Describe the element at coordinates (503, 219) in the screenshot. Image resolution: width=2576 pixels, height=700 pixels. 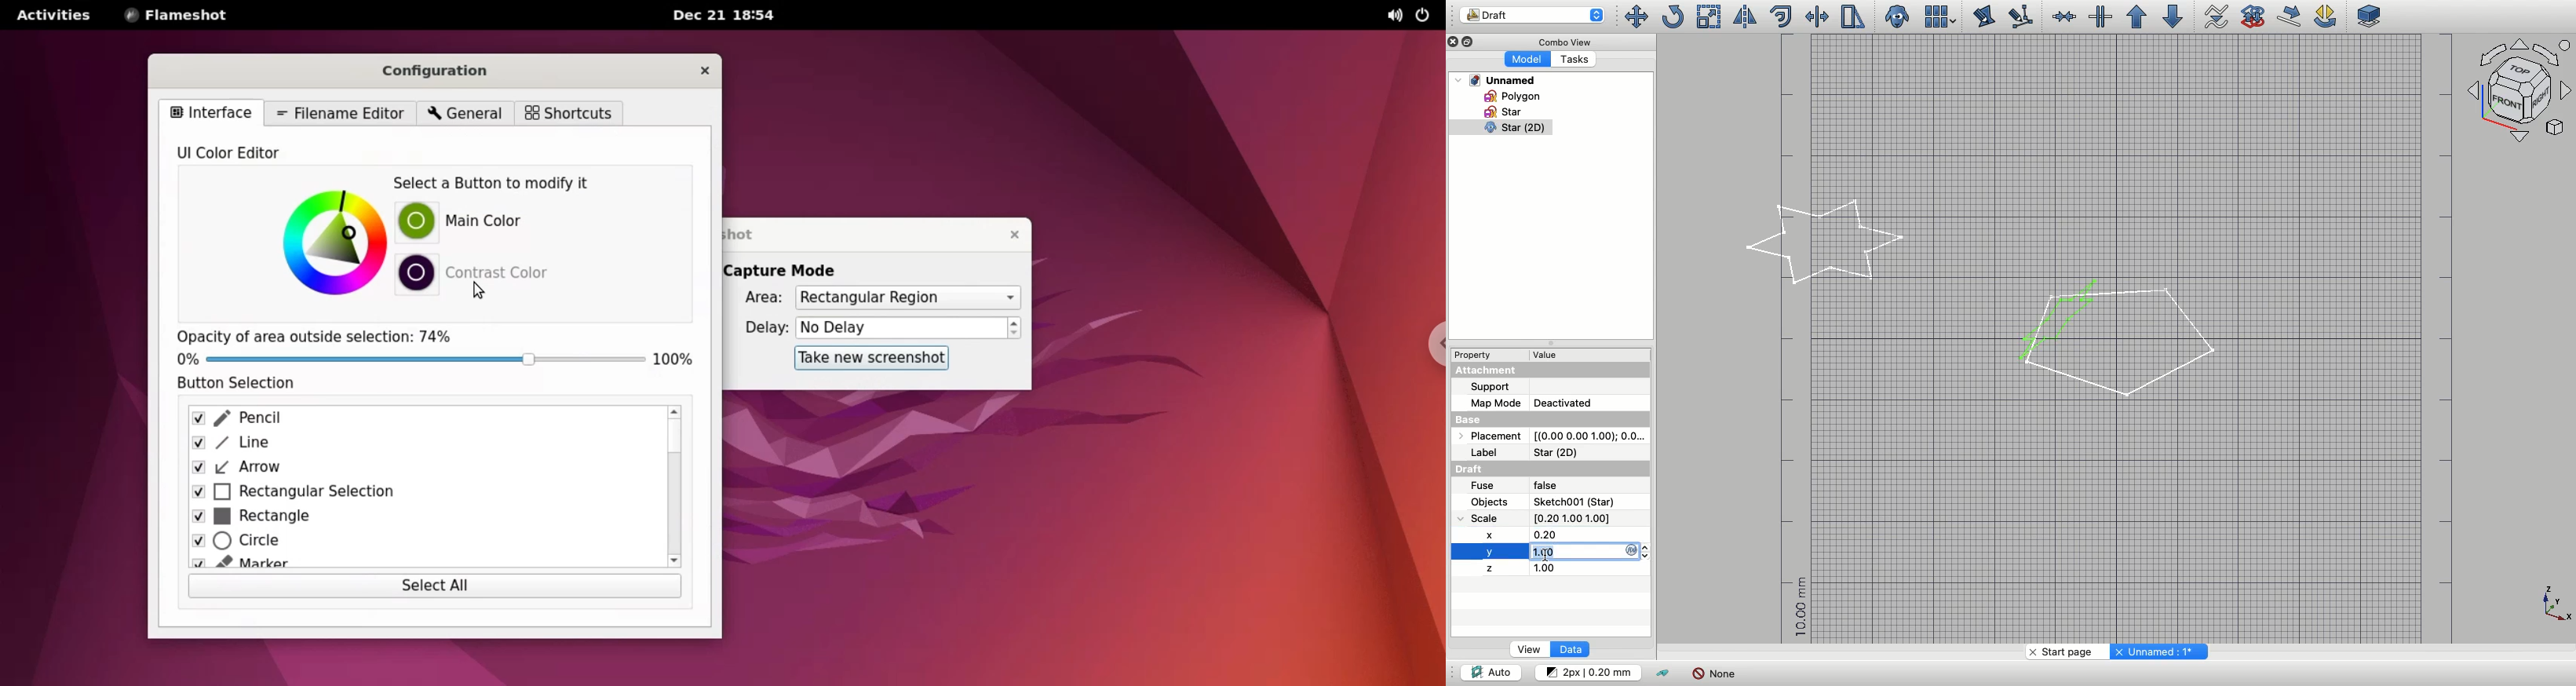
I see `main color` at that location.